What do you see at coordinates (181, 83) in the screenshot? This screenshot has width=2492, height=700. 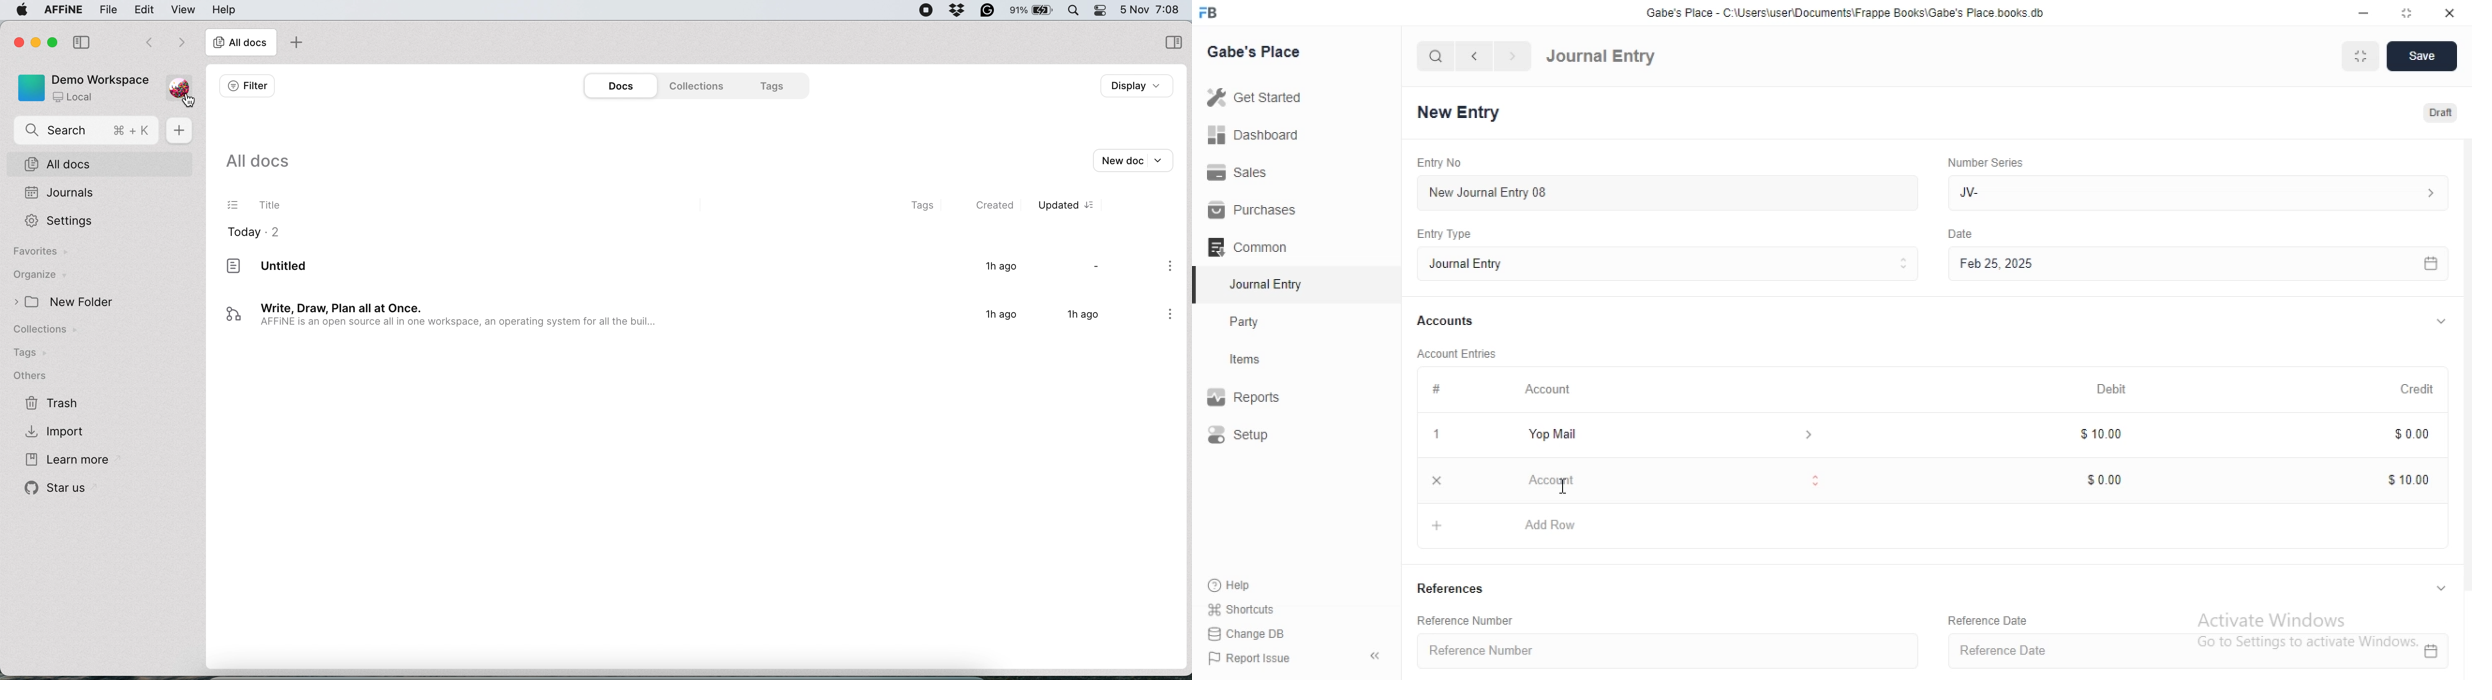 I see `profile` at bounding box center [181, 83].